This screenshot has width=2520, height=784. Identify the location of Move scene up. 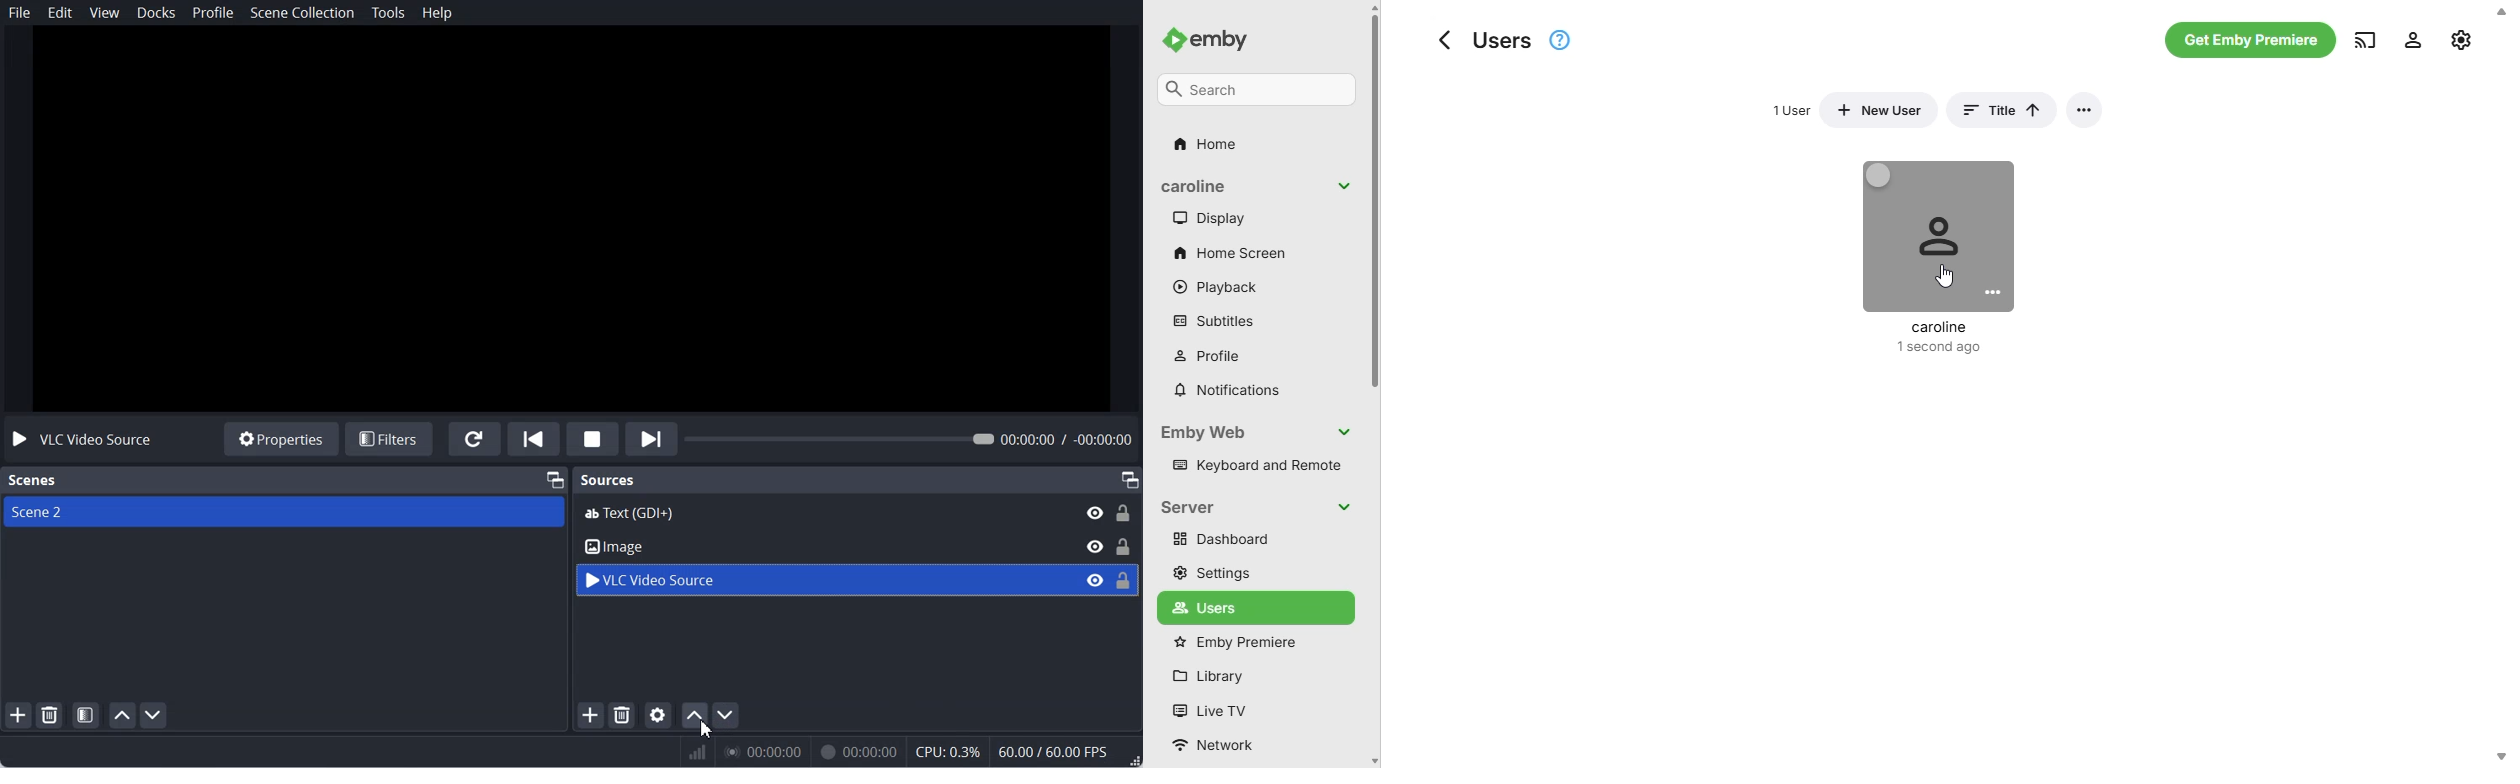
(123, 715).